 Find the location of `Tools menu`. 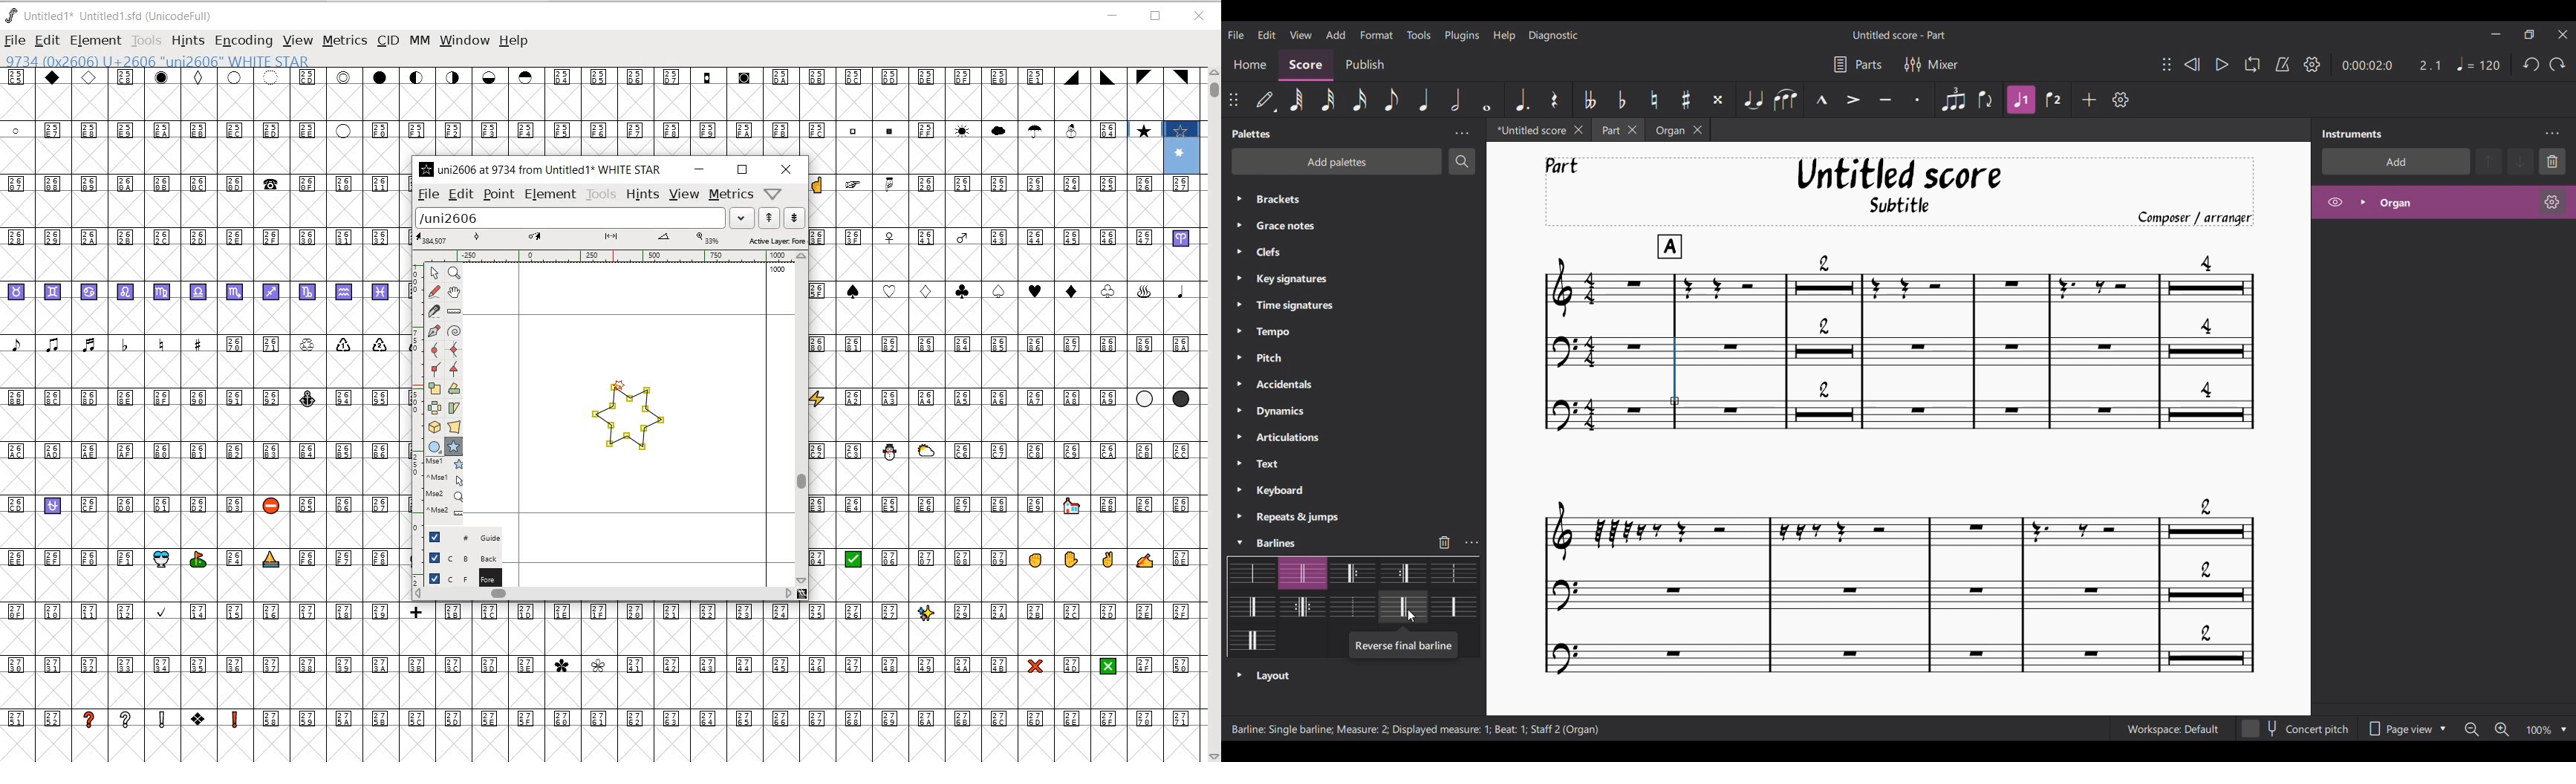

Tools menu is located at coordinates (1419, 35).